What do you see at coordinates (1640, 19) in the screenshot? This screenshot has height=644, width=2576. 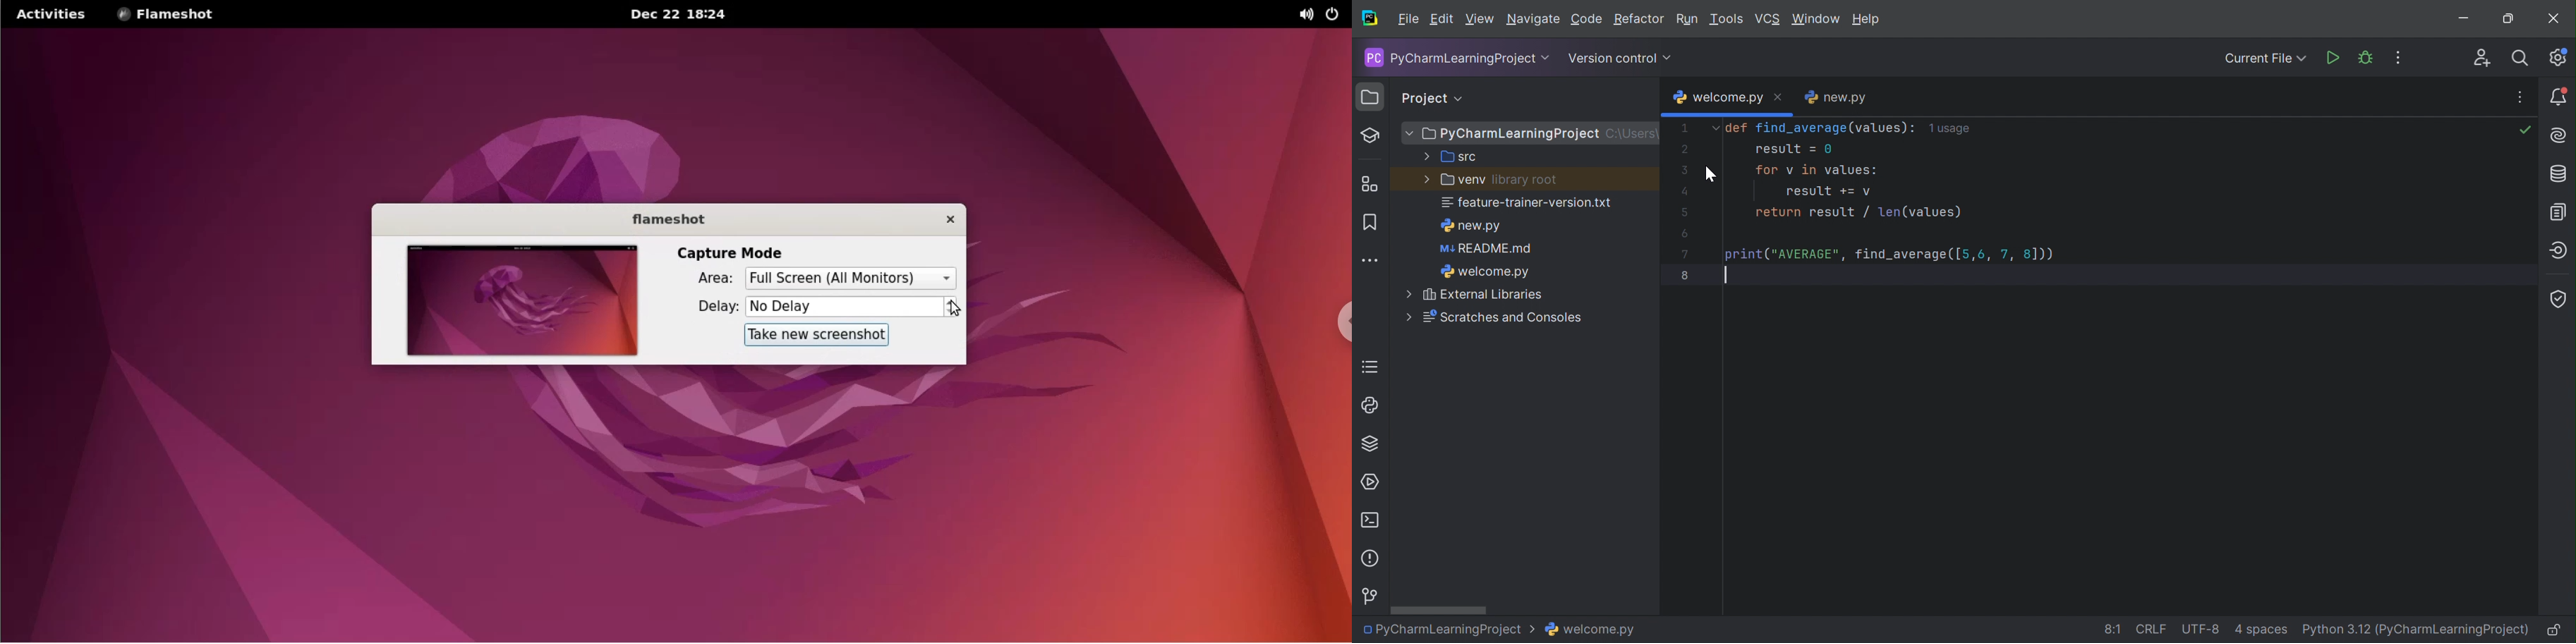 I see `Refactor` at bounding box center [1640, 19].